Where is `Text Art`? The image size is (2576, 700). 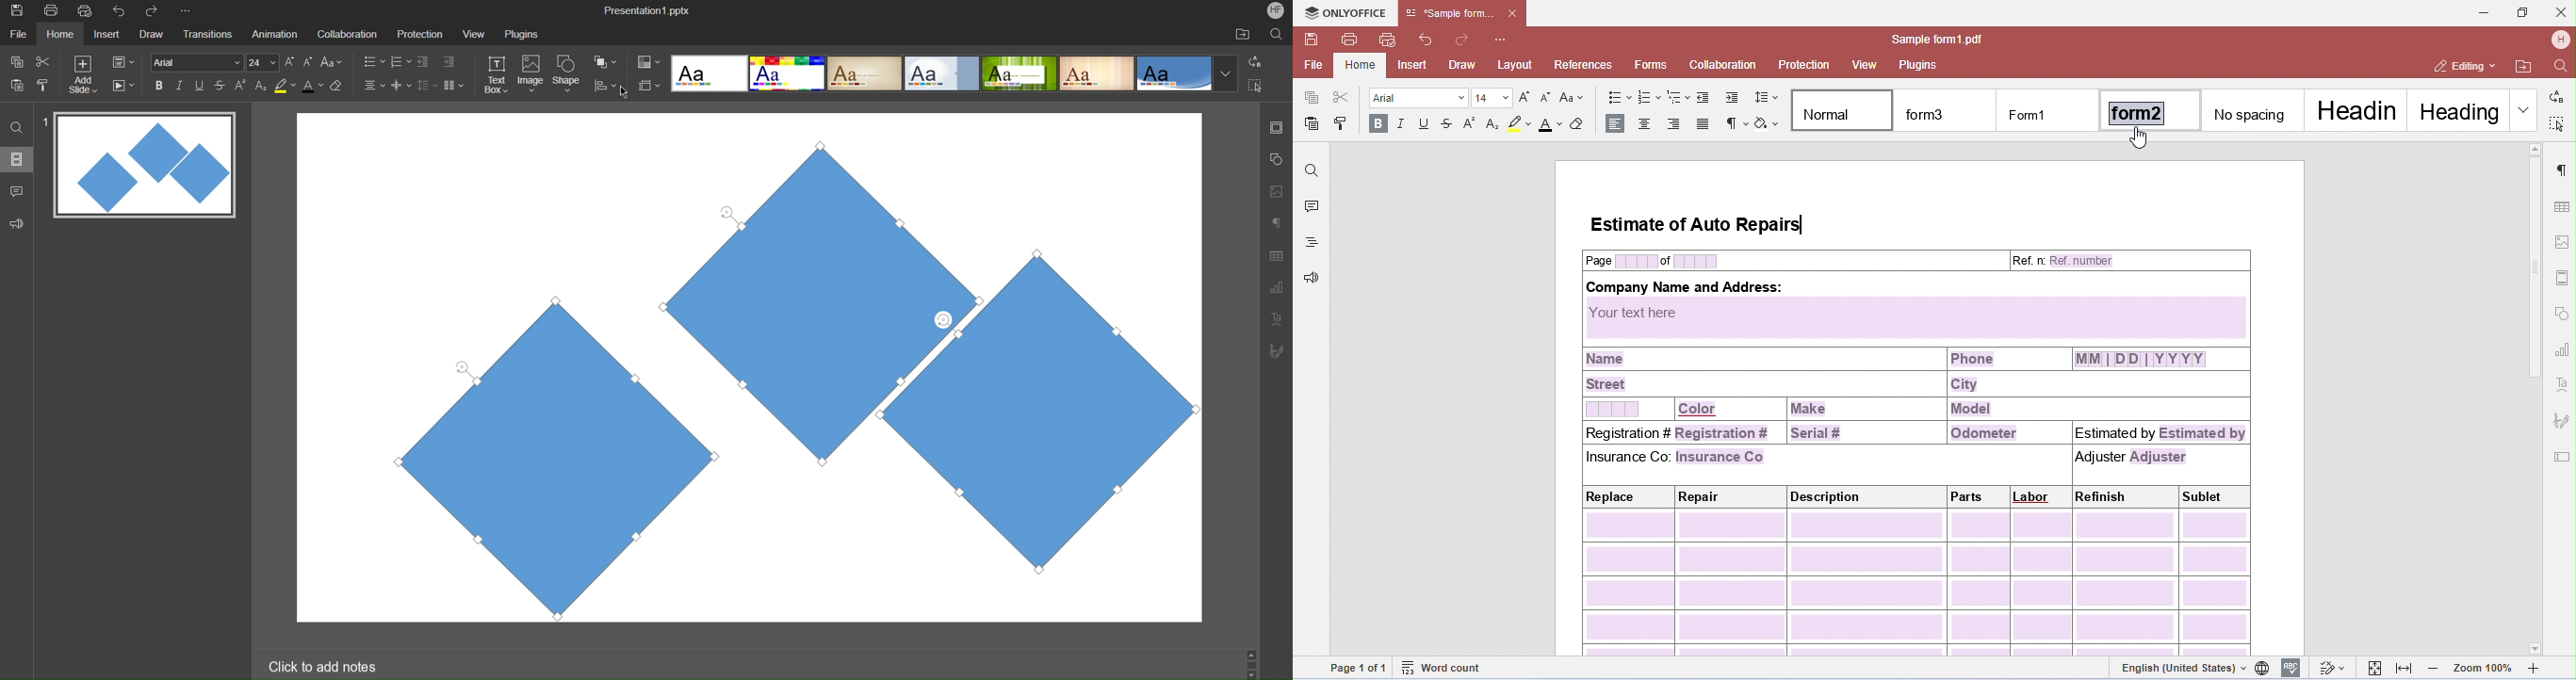
Text Art is located at coordinates (1277, 318).